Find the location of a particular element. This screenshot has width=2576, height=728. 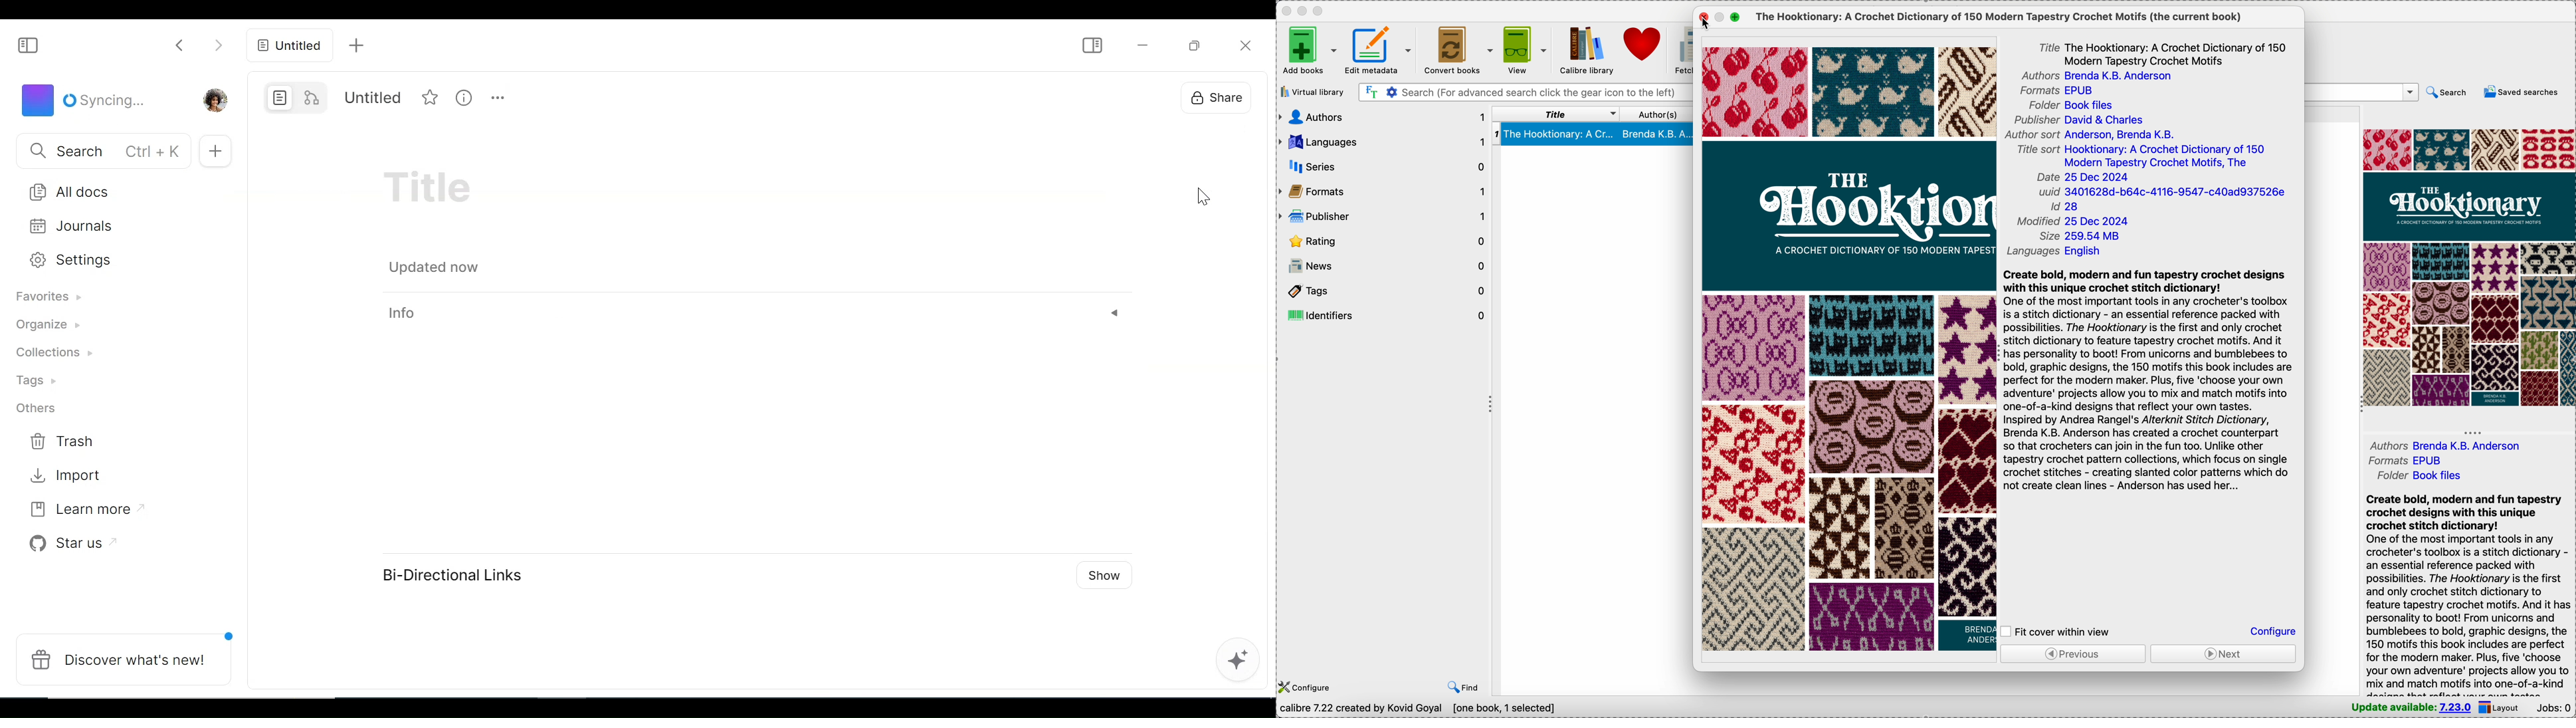

update available is located at coordinates (2408, 709).